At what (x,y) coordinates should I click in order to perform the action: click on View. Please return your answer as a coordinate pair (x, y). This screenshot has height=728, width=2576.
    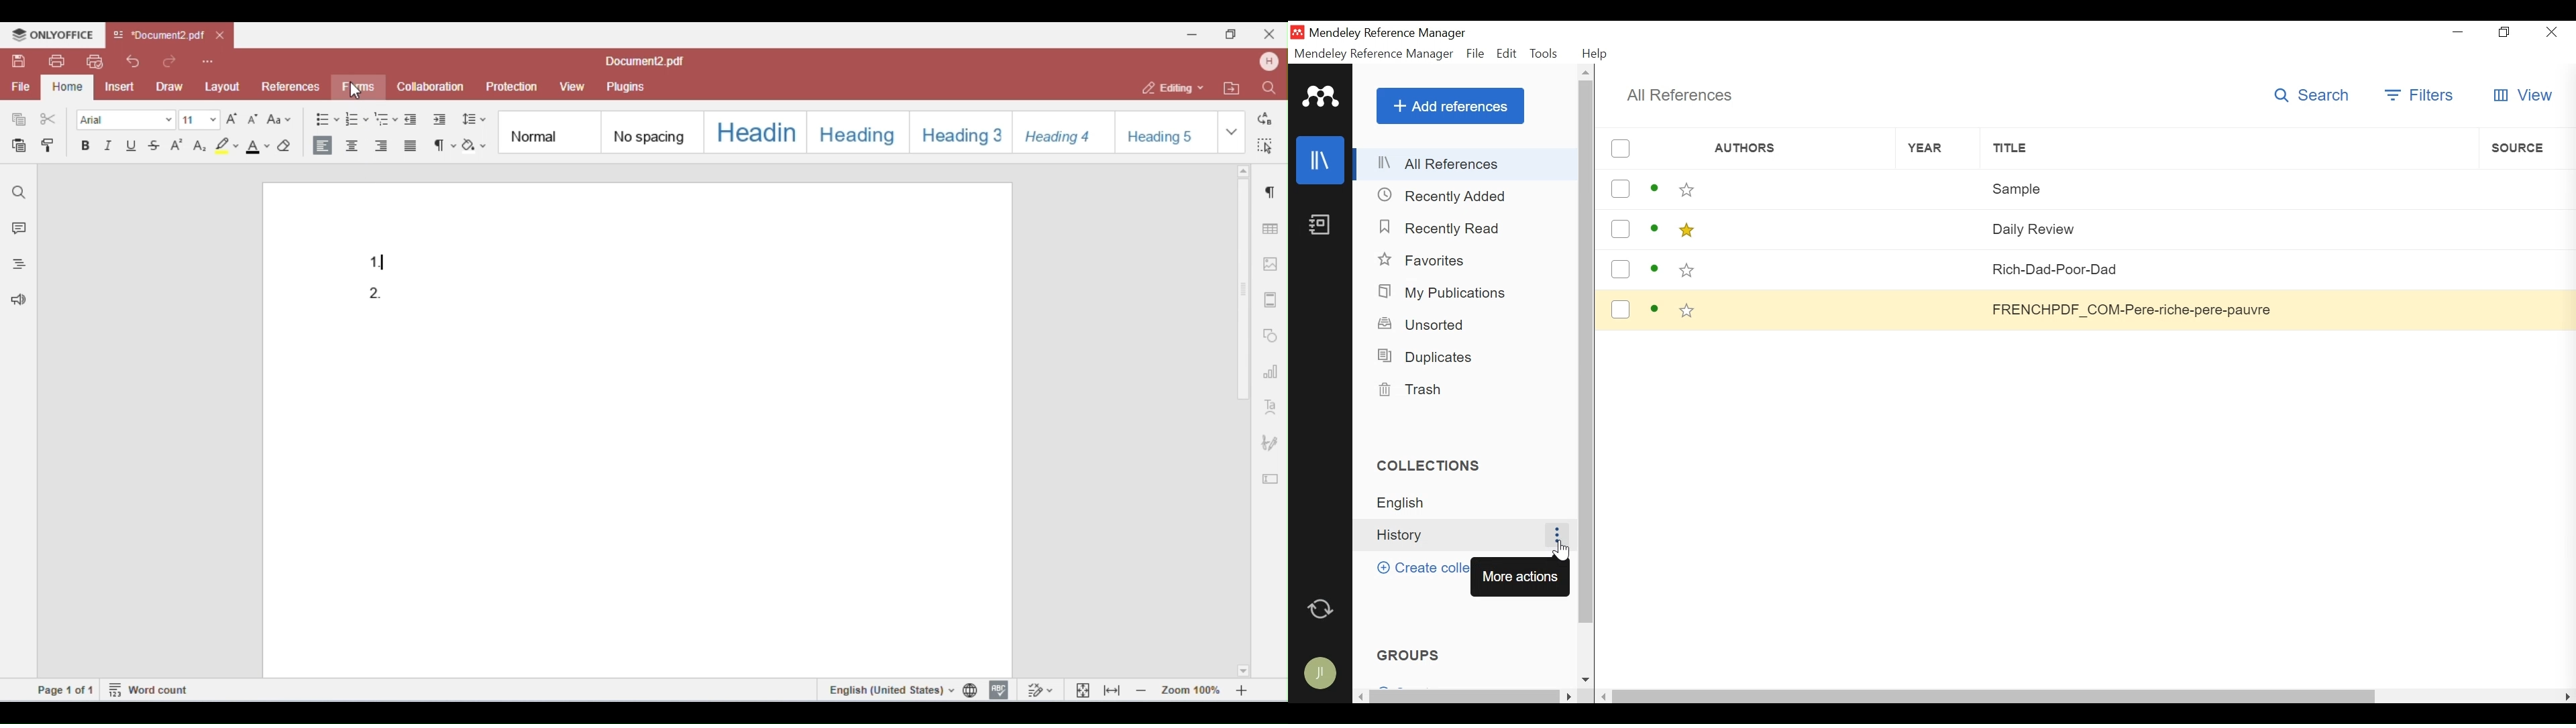
    Looking at the image, I should click on (2522, 96).